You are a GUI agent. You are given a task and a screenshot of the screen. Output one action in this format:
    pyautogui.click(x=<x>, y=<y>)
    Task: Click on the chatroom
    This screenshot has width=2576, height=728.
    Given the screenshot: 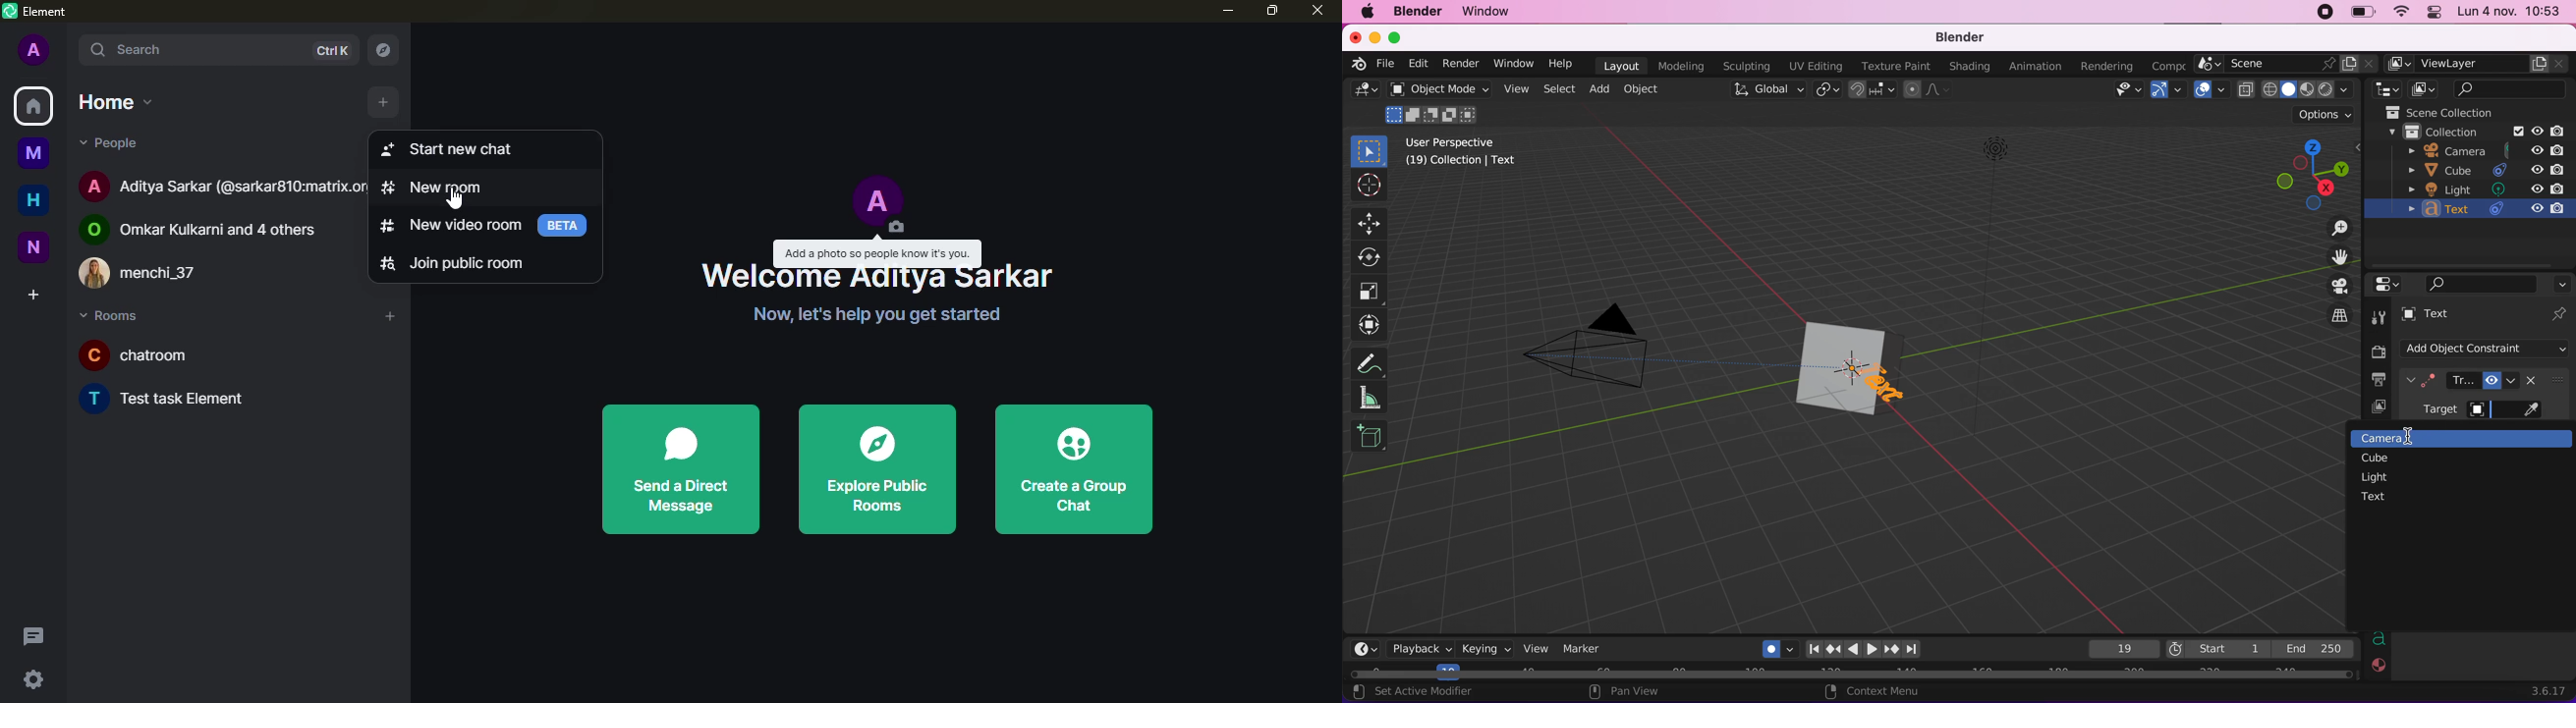 What is the action you would take?
    pyautogui.click(x=138, y=353)
    